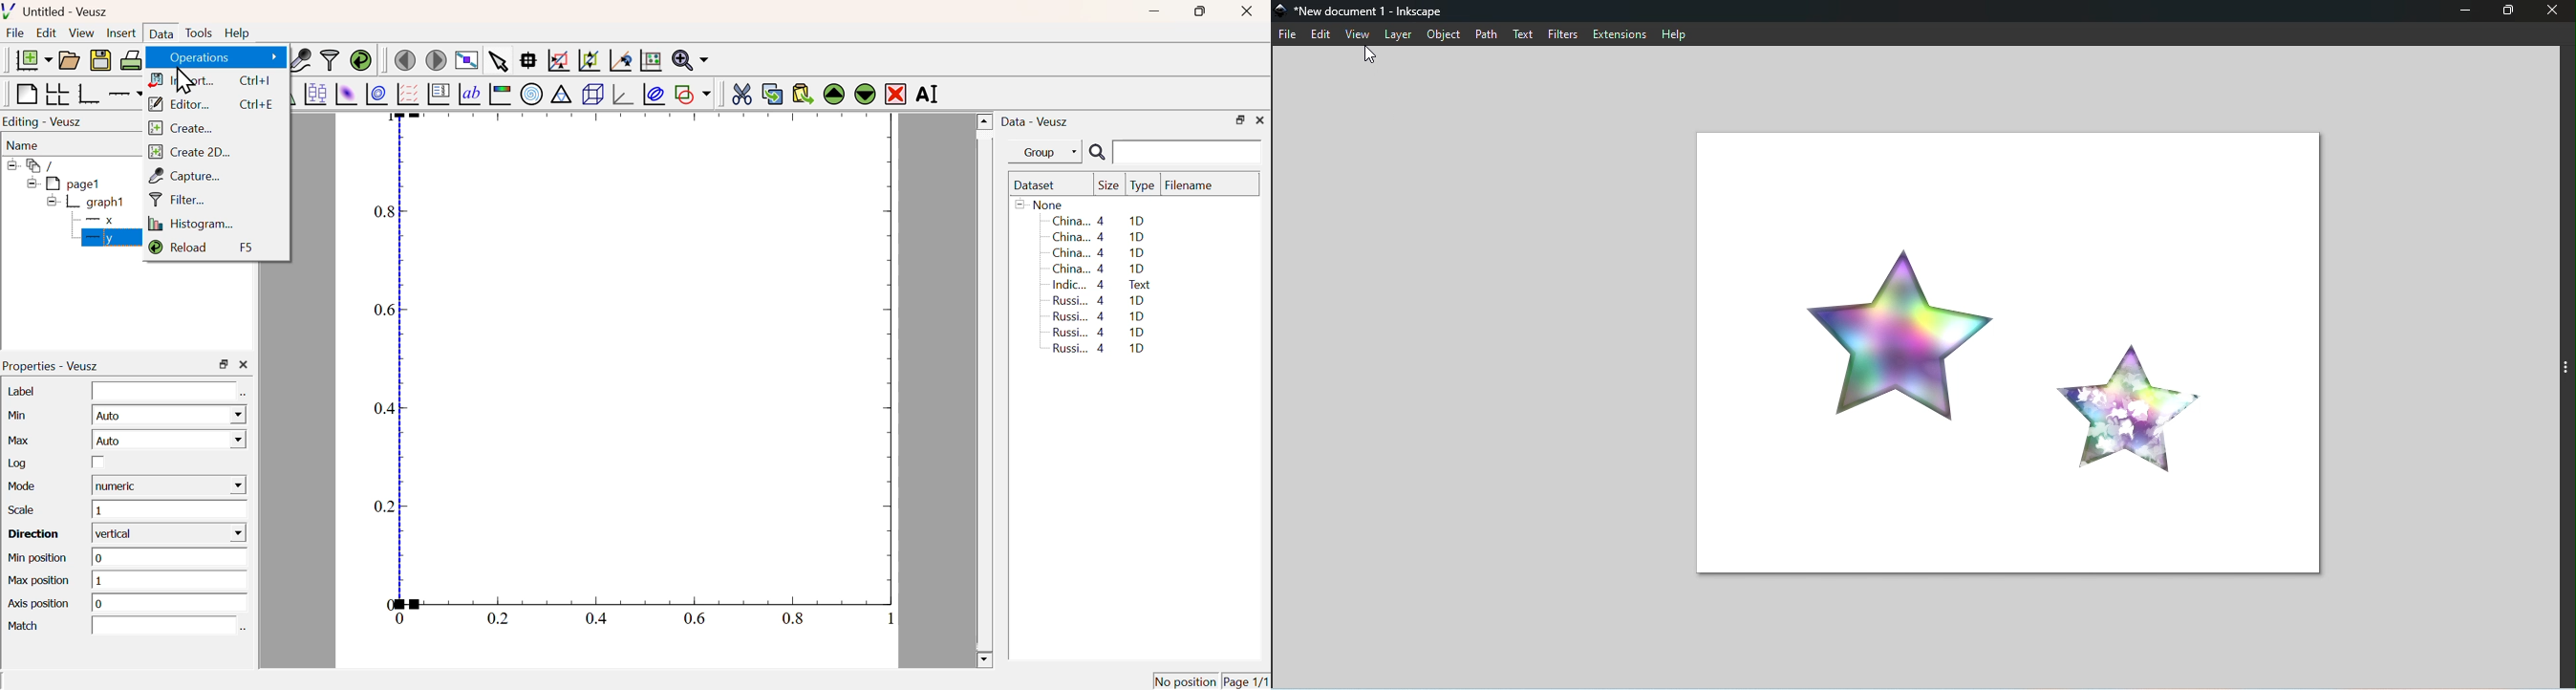 The height and width of the screenshot is (700, 2576). I want to click on Restore Down, so click(1198, 11).